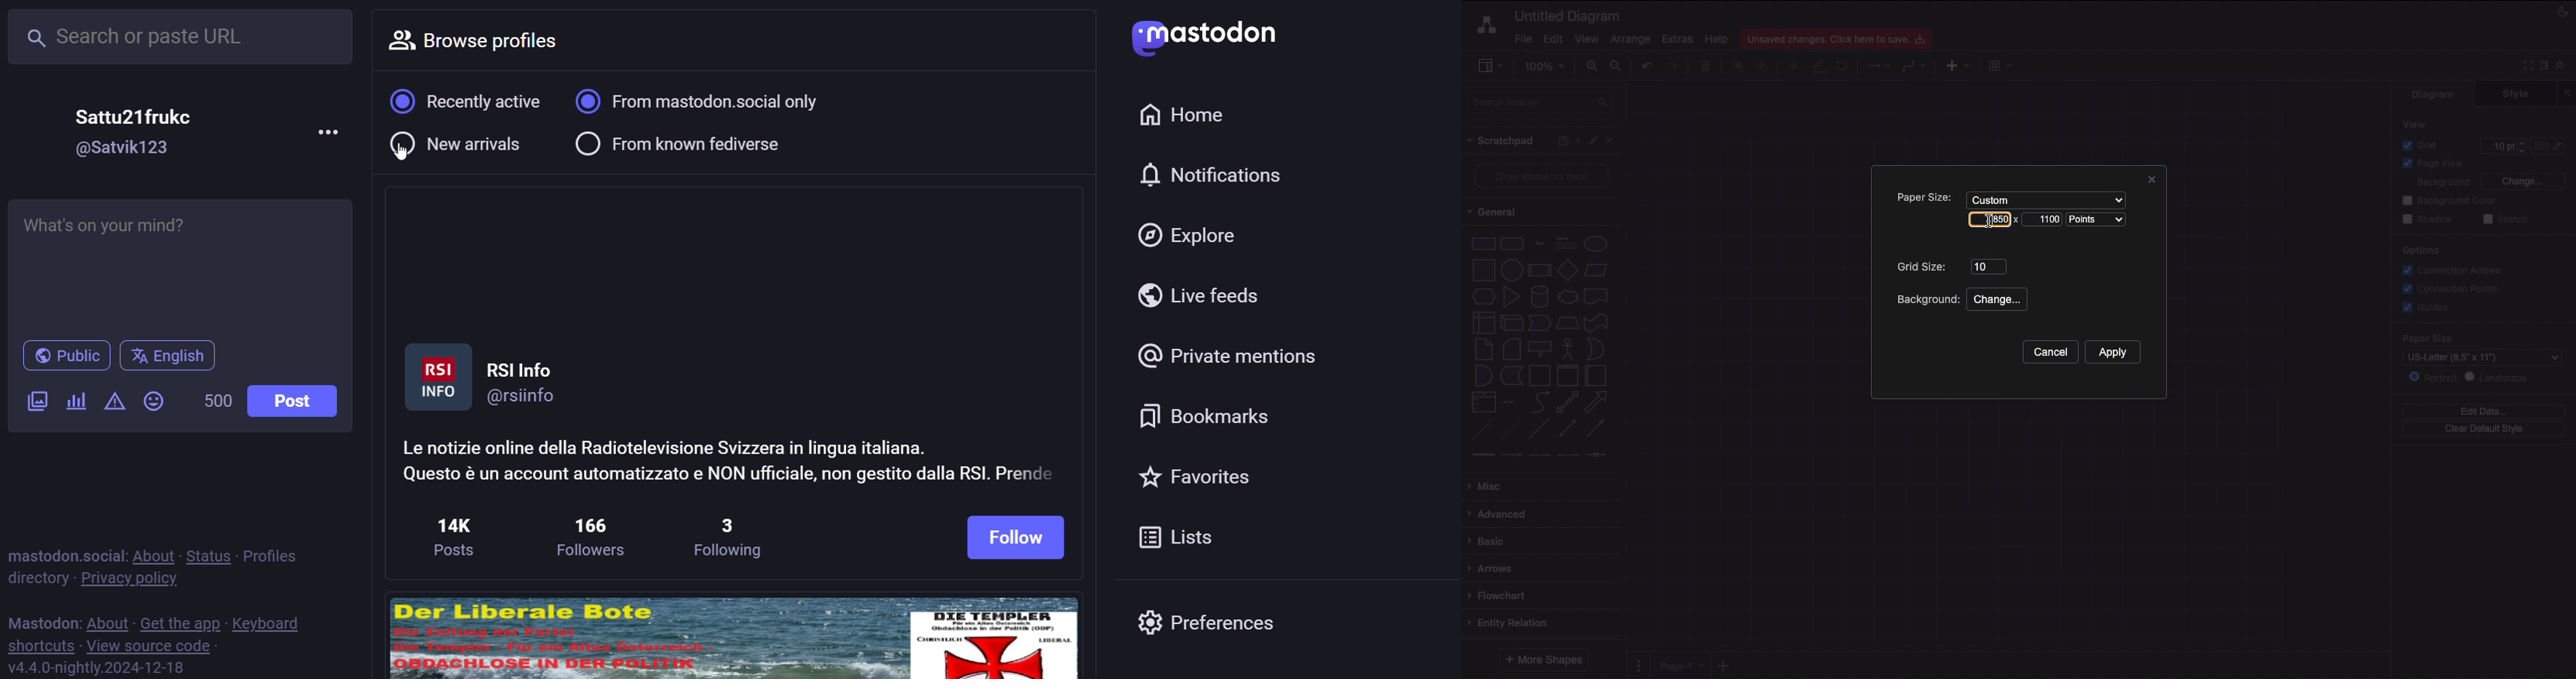 This screenshot has height=700, width=2576. Describe the element at coordinates (1764, 65) in the screenshot. I see `To back` at that location.